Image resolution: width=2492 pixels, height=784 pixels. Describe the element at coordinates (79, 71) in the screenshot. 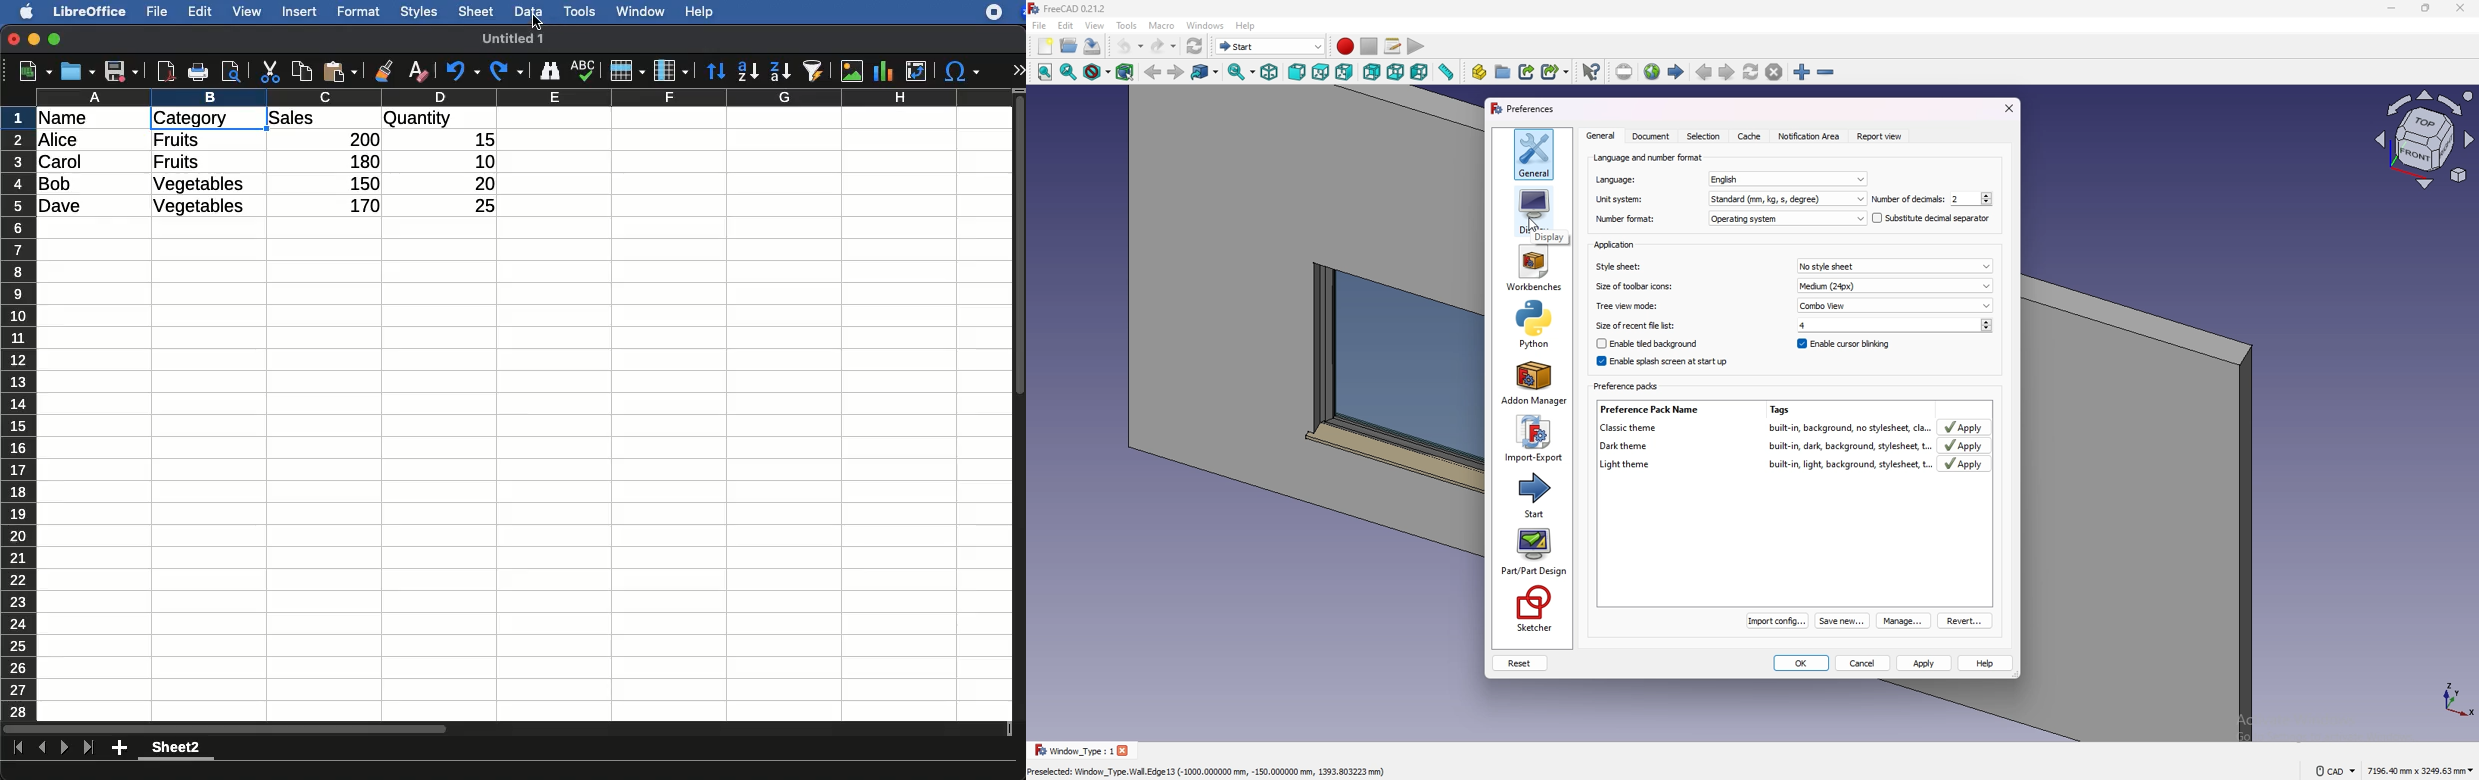

I see `save` at that location.